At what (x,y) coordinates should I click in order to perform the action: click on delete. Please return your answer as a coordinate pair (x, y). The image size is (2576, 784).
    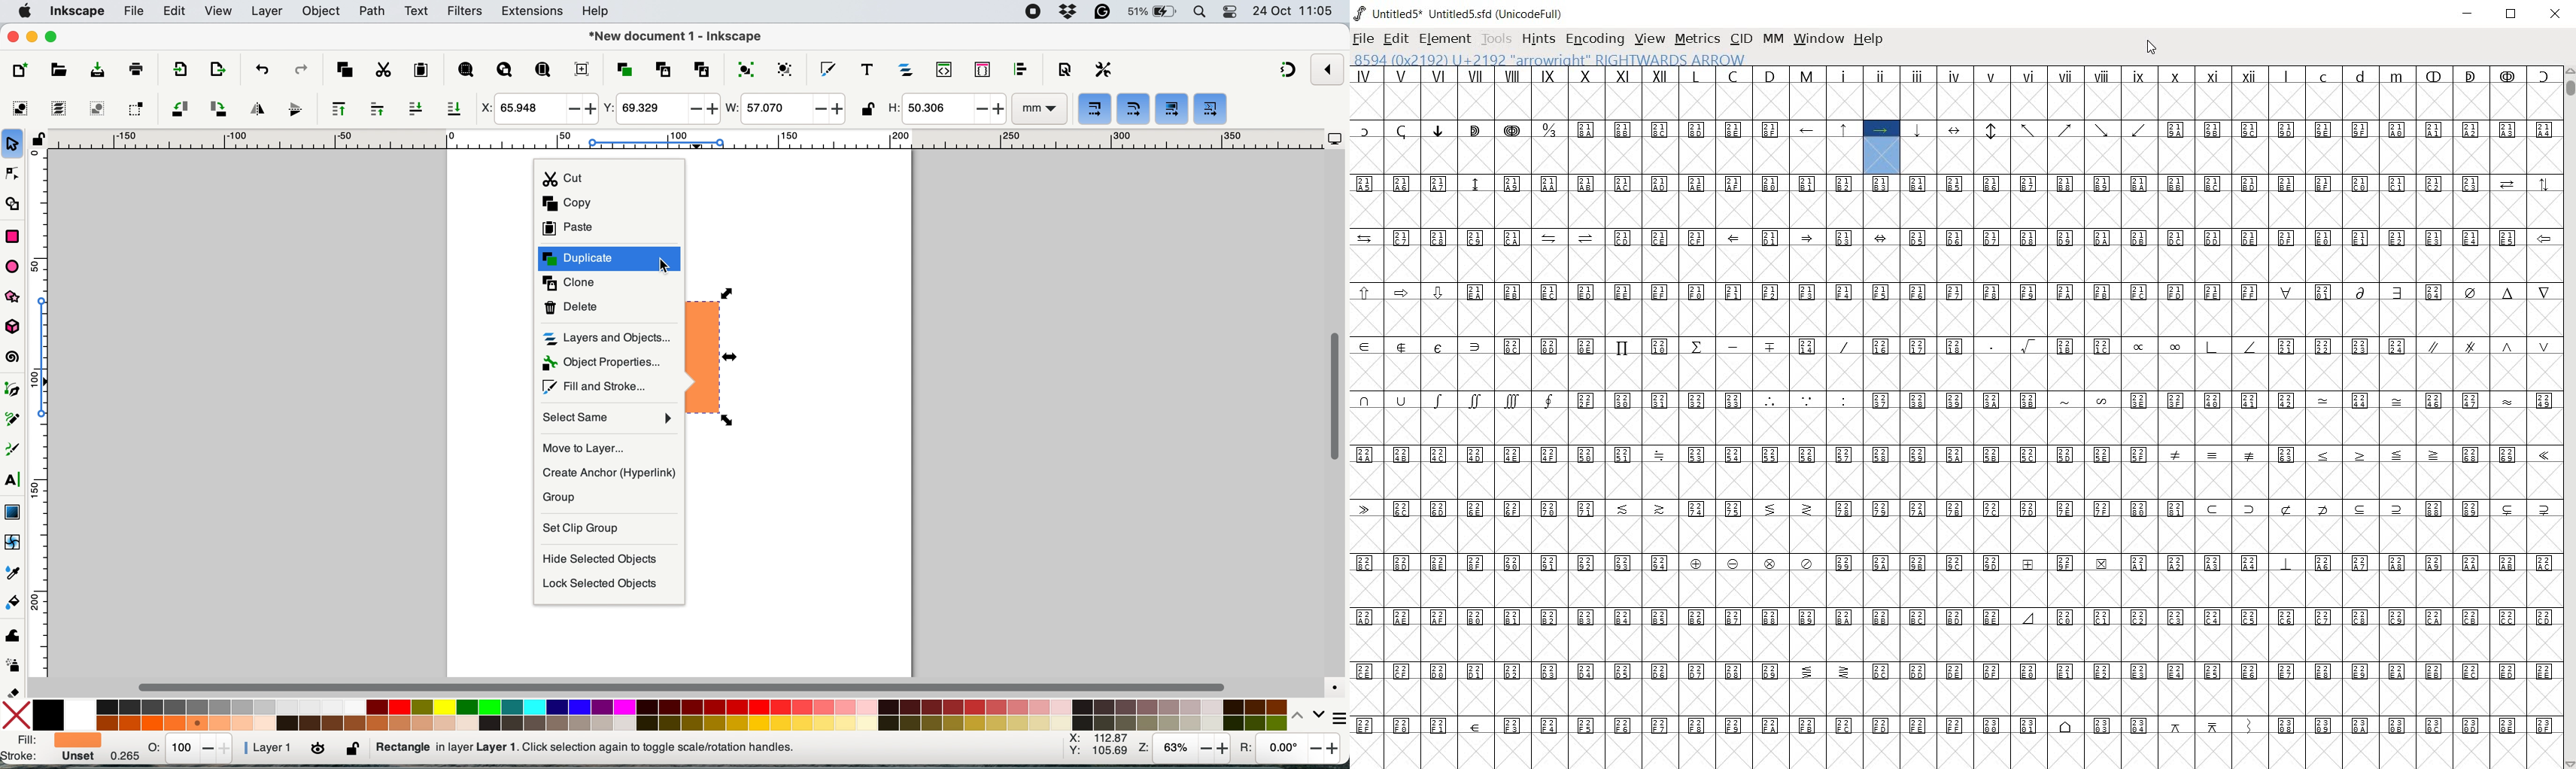
    Looking at the image, I should click on (609, 308).